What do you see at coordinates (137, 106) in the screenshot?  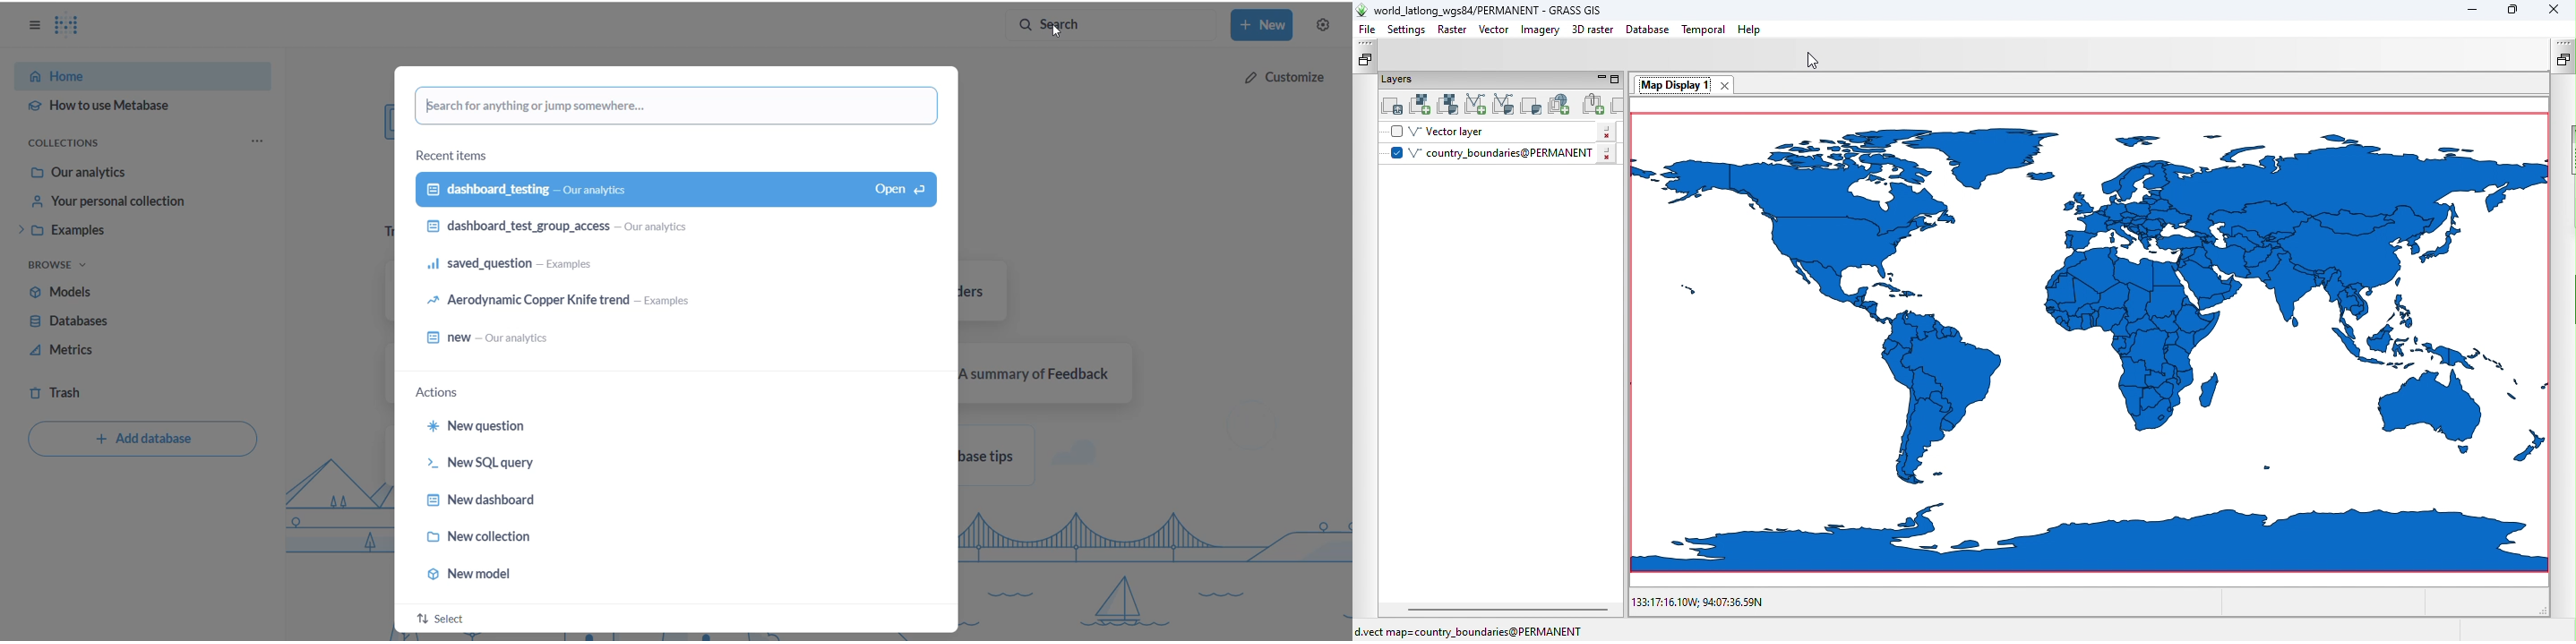 I see `how to use metabase` at bounding box center [137, 106].